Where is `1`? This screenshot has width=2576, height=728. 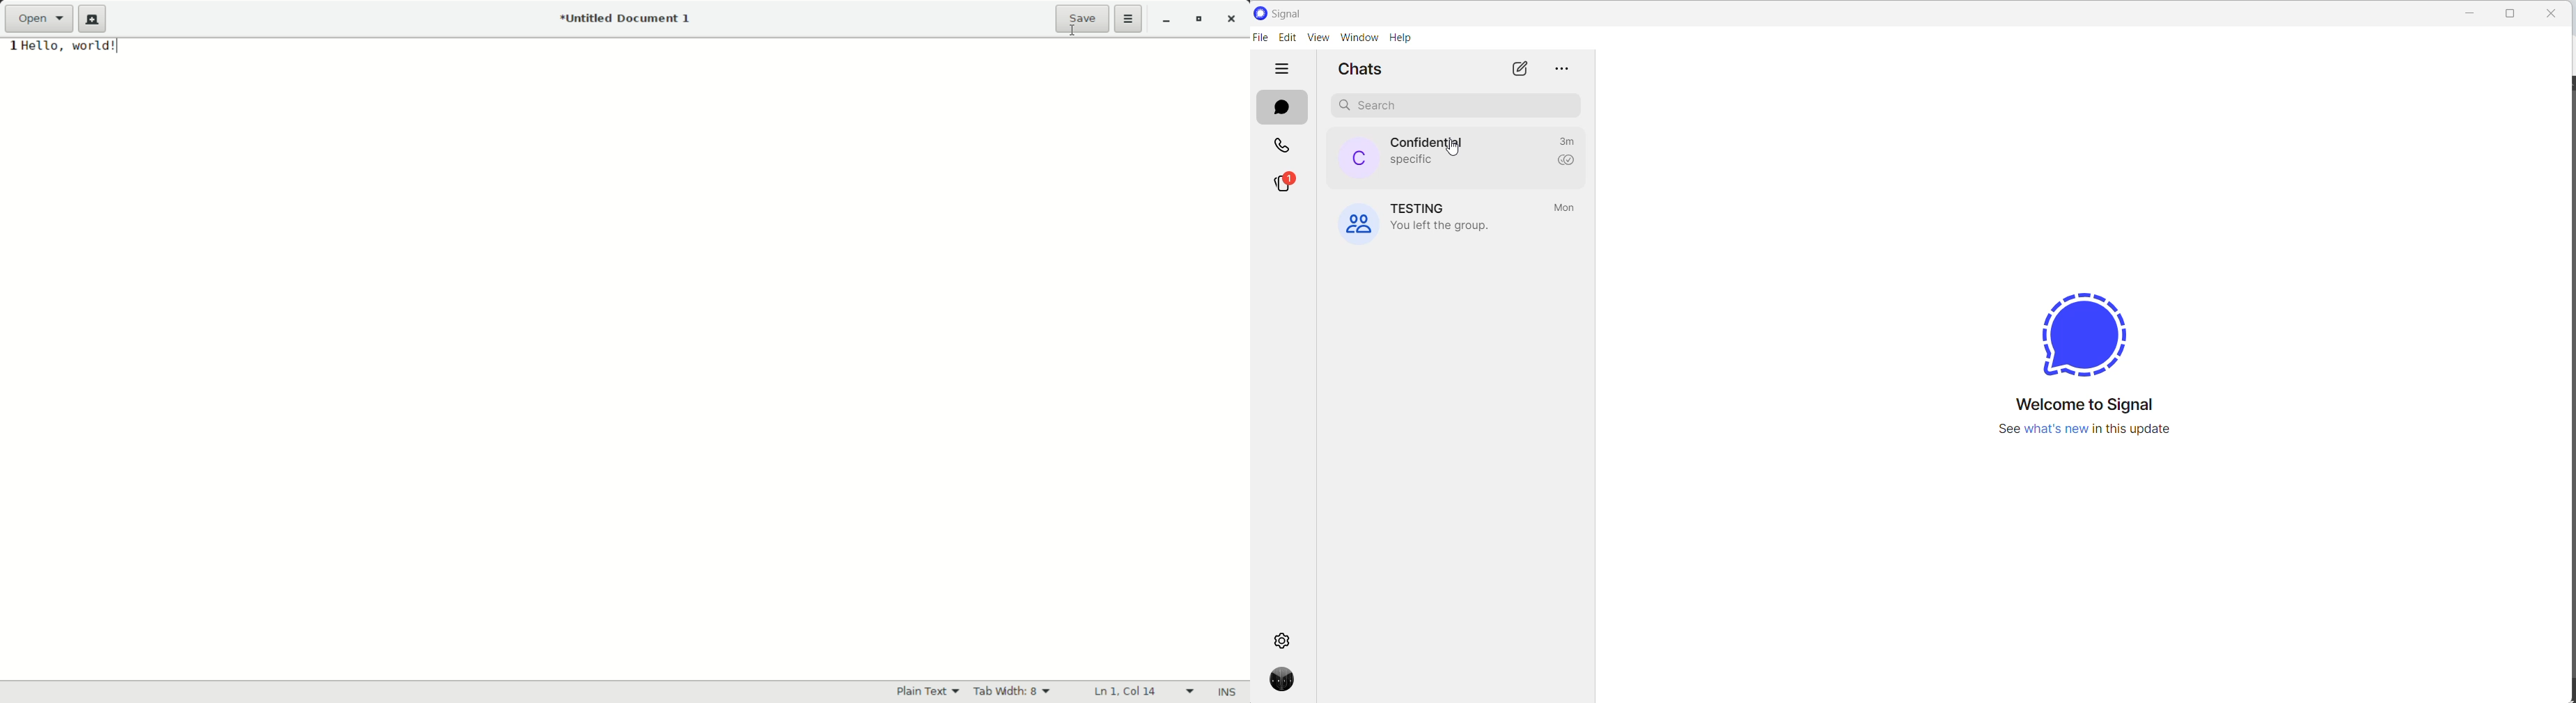
1 is located at coordinates (13, 48).